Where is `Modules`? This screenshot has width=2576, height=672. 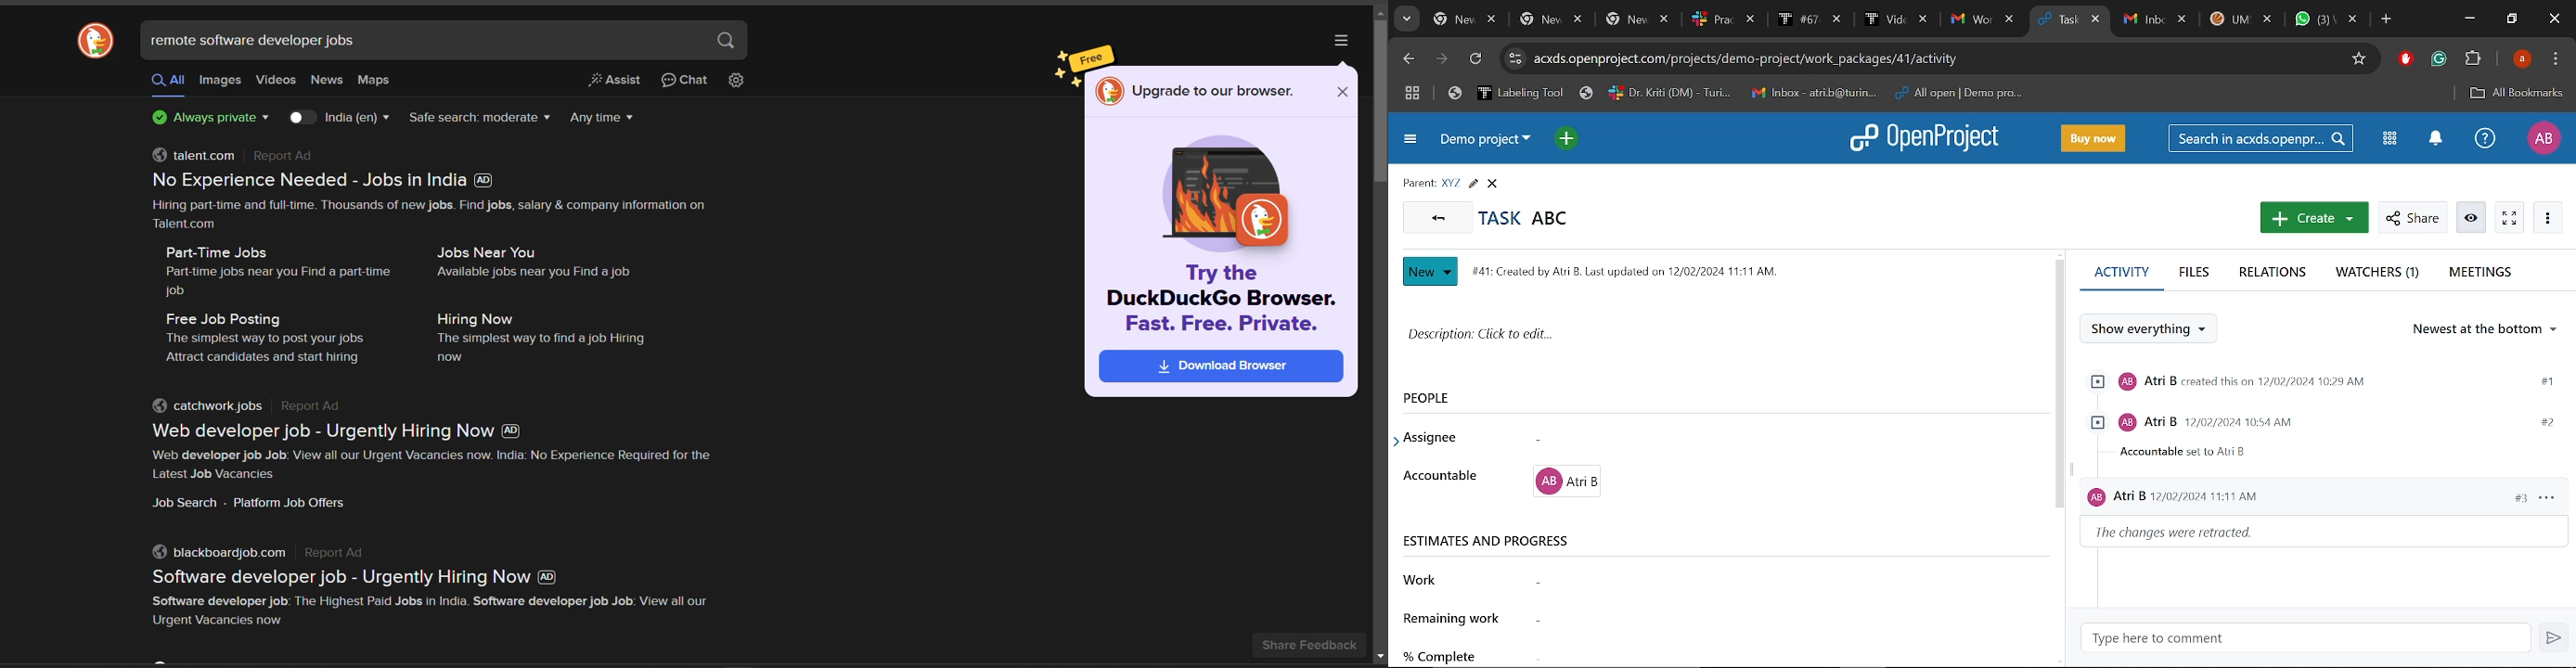
Modules is located at coordinates (2387, 137).